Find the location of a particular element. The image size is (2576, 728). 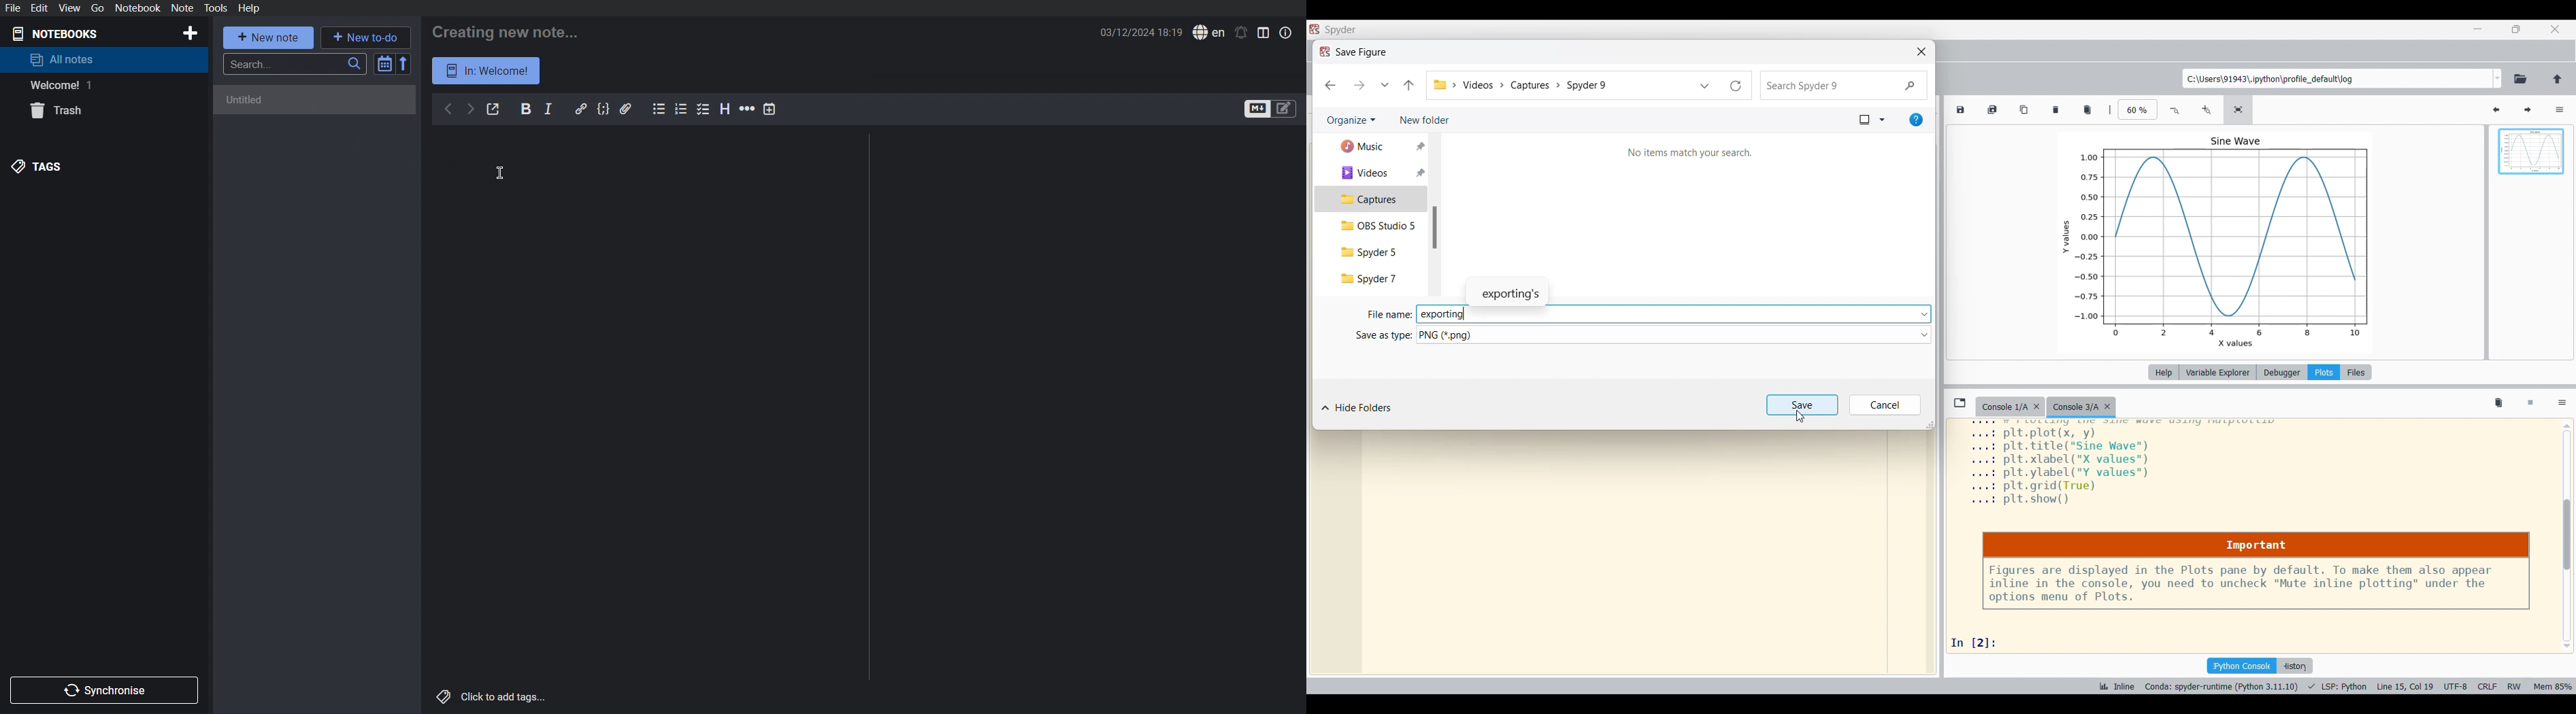

Copy plot to clipboard as image is located at coordinates (2025, 109).